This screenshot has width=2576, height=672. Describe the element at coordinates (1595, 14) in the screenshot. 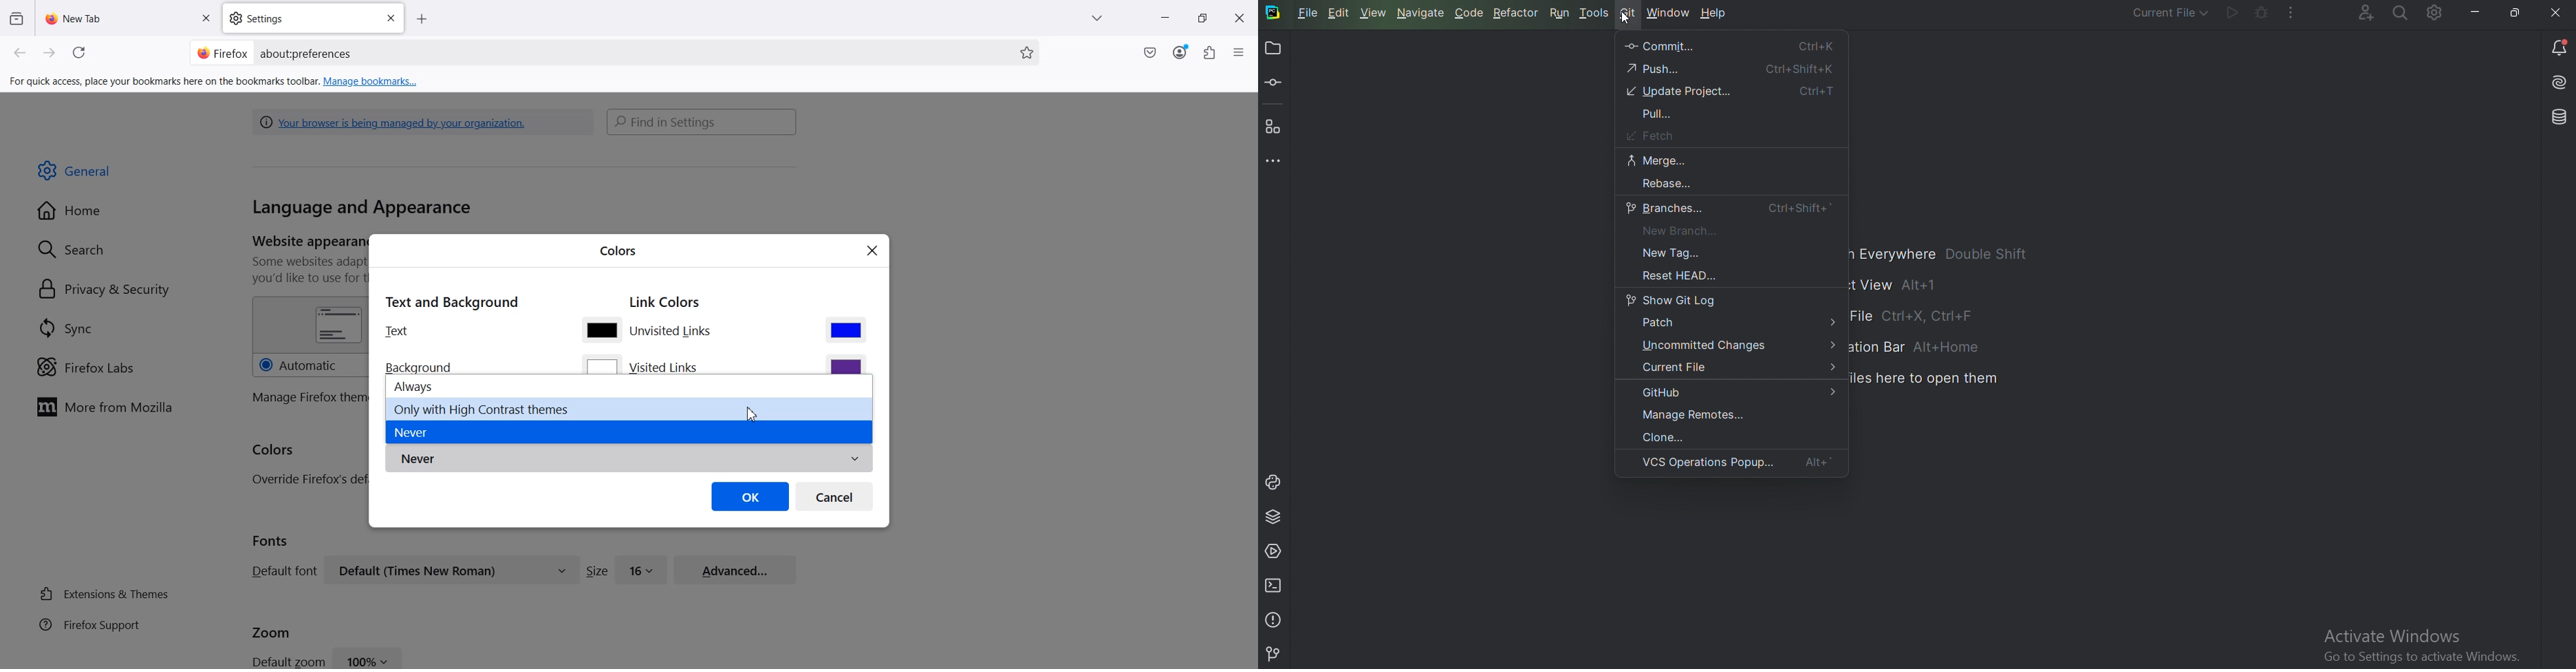

I see `Tools` at that location.